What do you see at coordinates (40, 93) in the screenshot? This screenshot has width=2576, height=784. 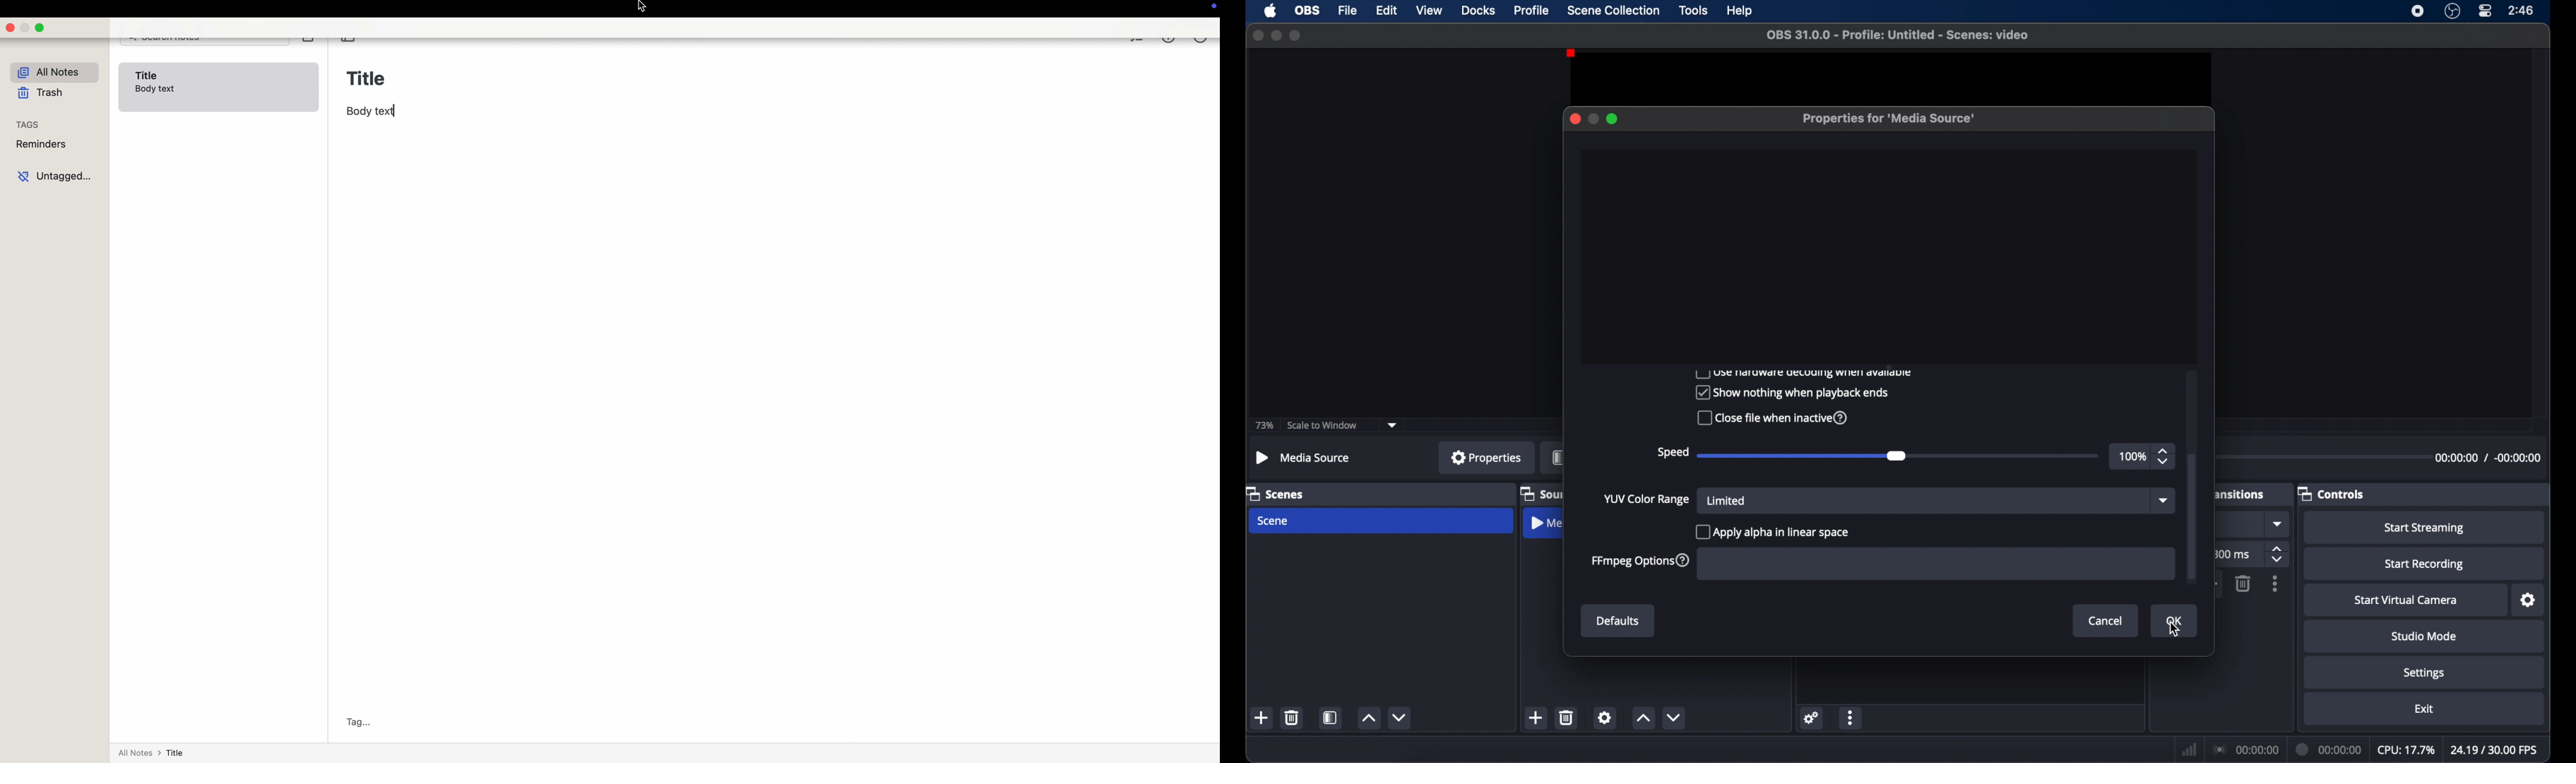 I see `trash` at bounding box center [40, 93].